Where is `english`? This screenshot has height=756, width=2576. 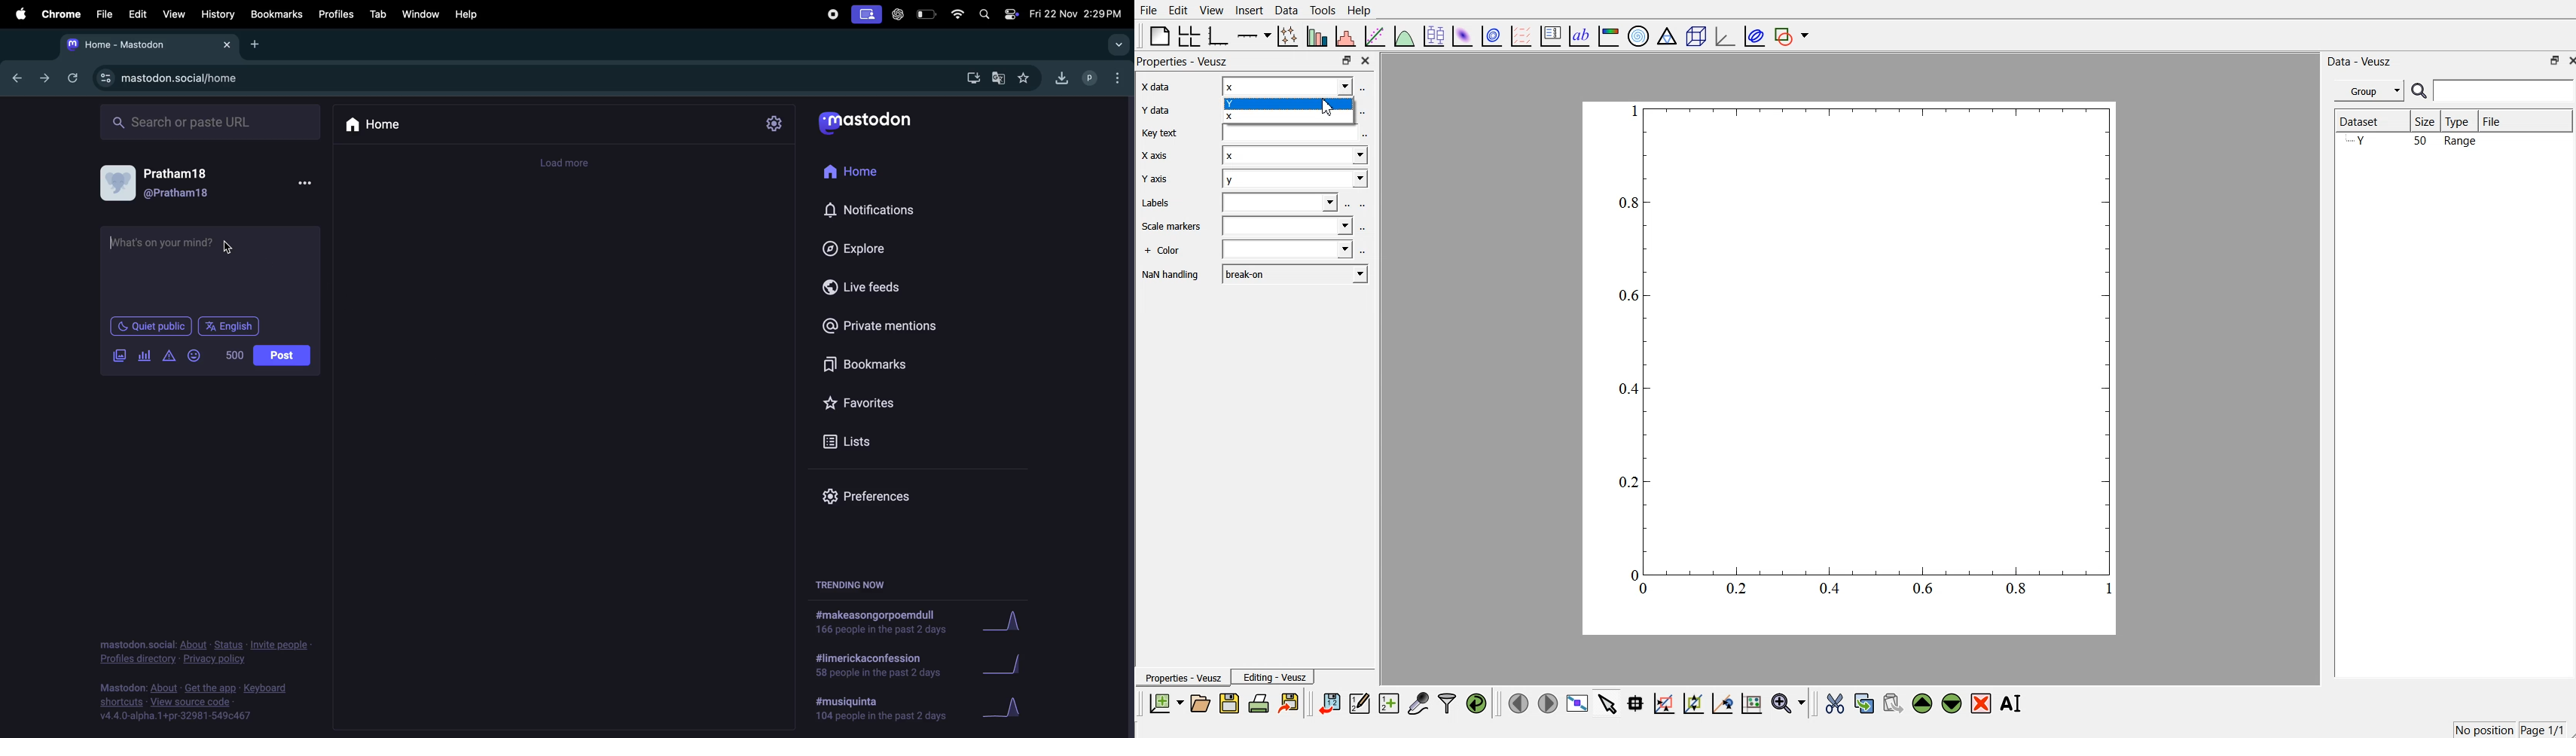
english is located at coordinates (229, 325).